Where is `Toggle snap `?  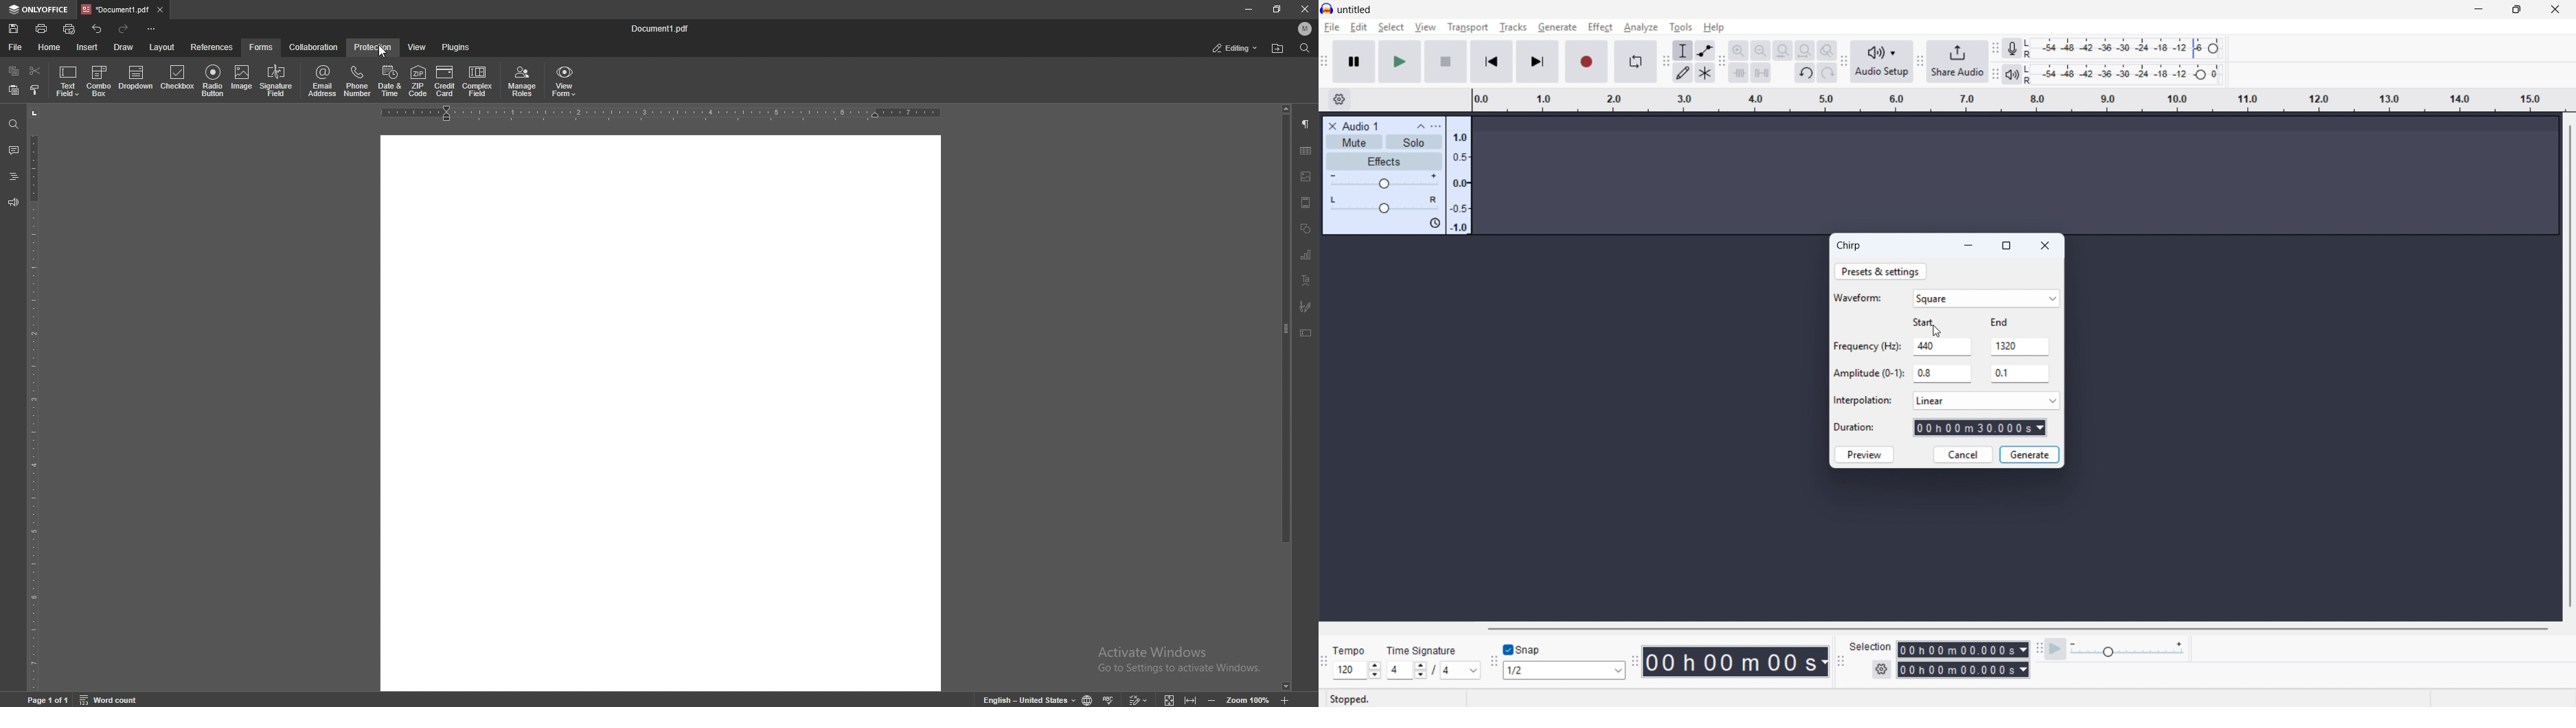 Toggle snap  is located at coordinates (1526, 649).